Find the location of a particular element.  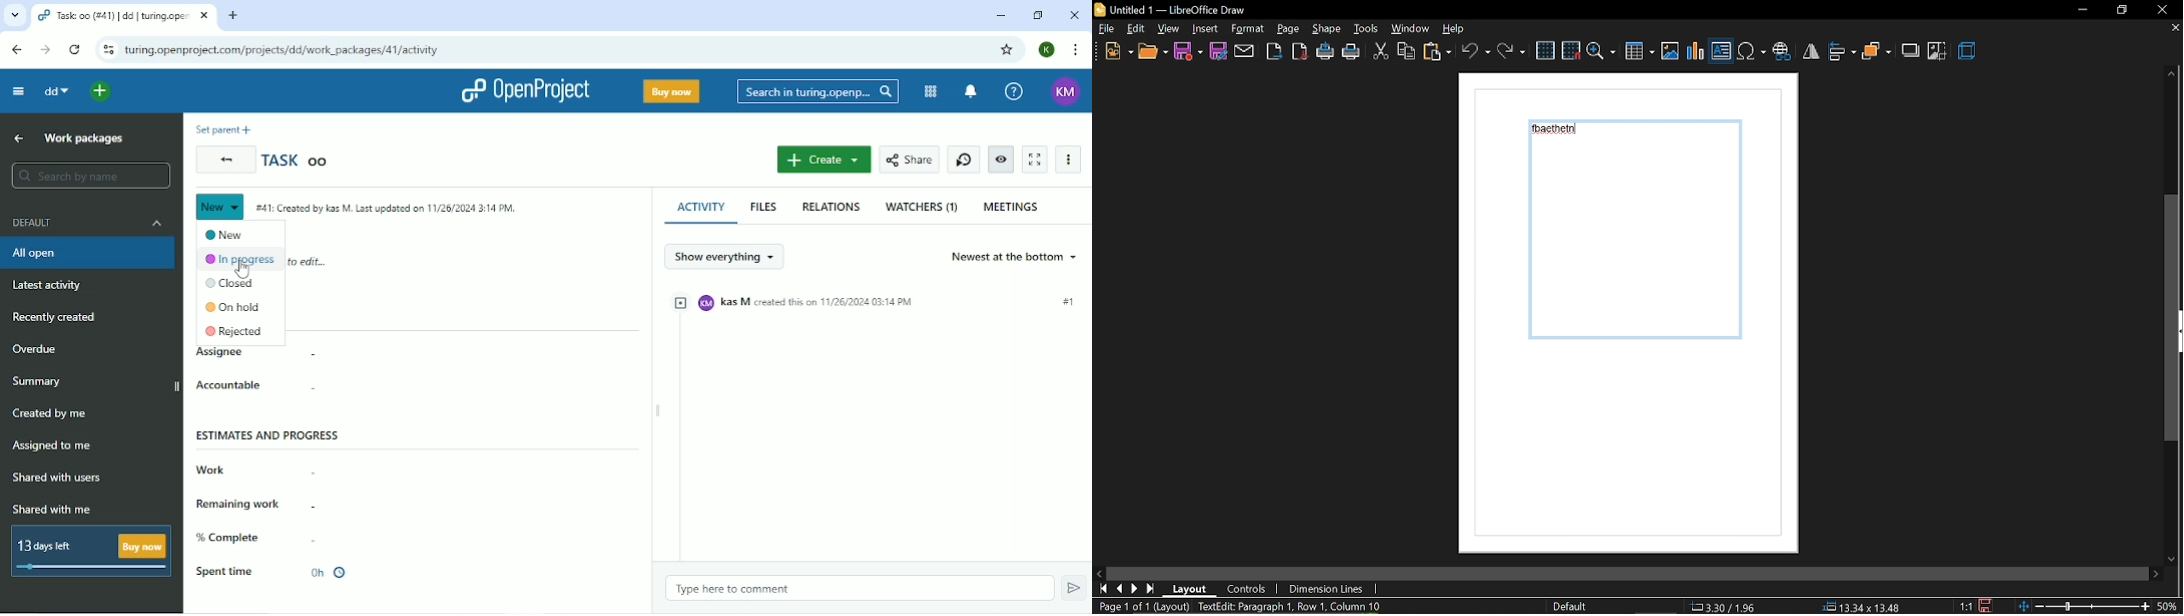

Shared with users is located at coordinates (59, 478).